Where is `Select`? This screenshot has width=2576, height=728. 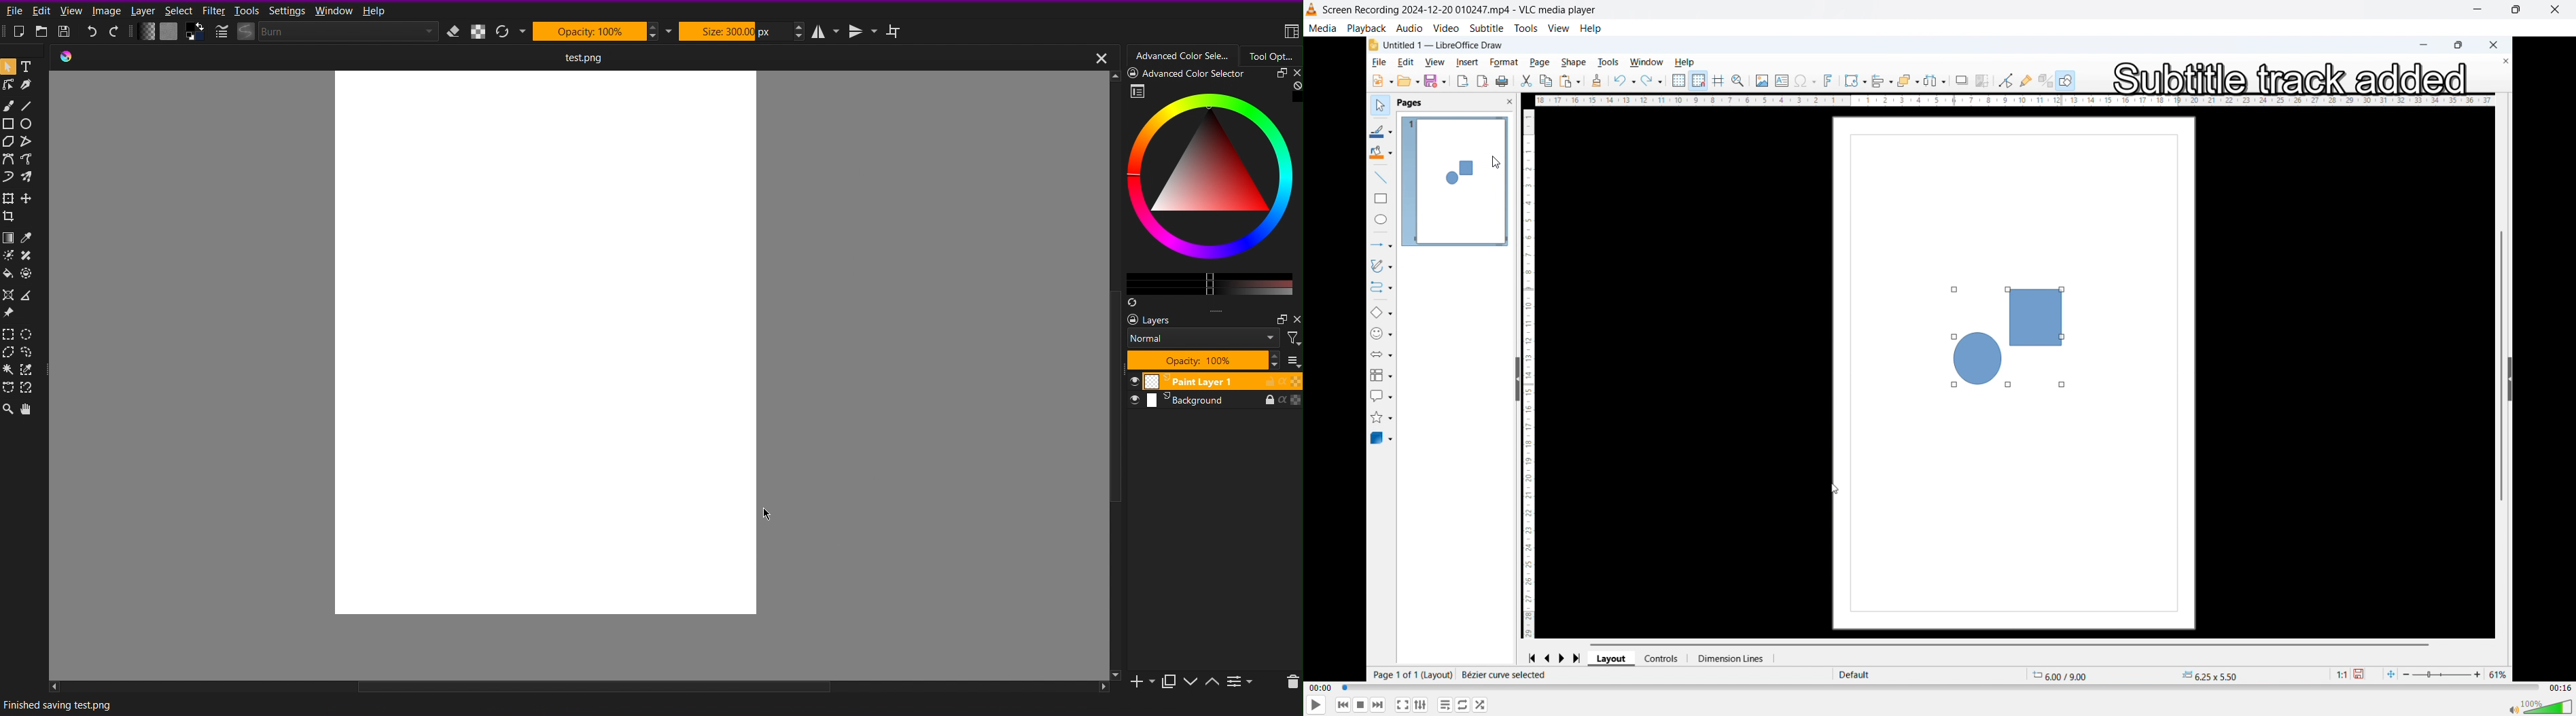 Select is located at coordinates (179, 10).